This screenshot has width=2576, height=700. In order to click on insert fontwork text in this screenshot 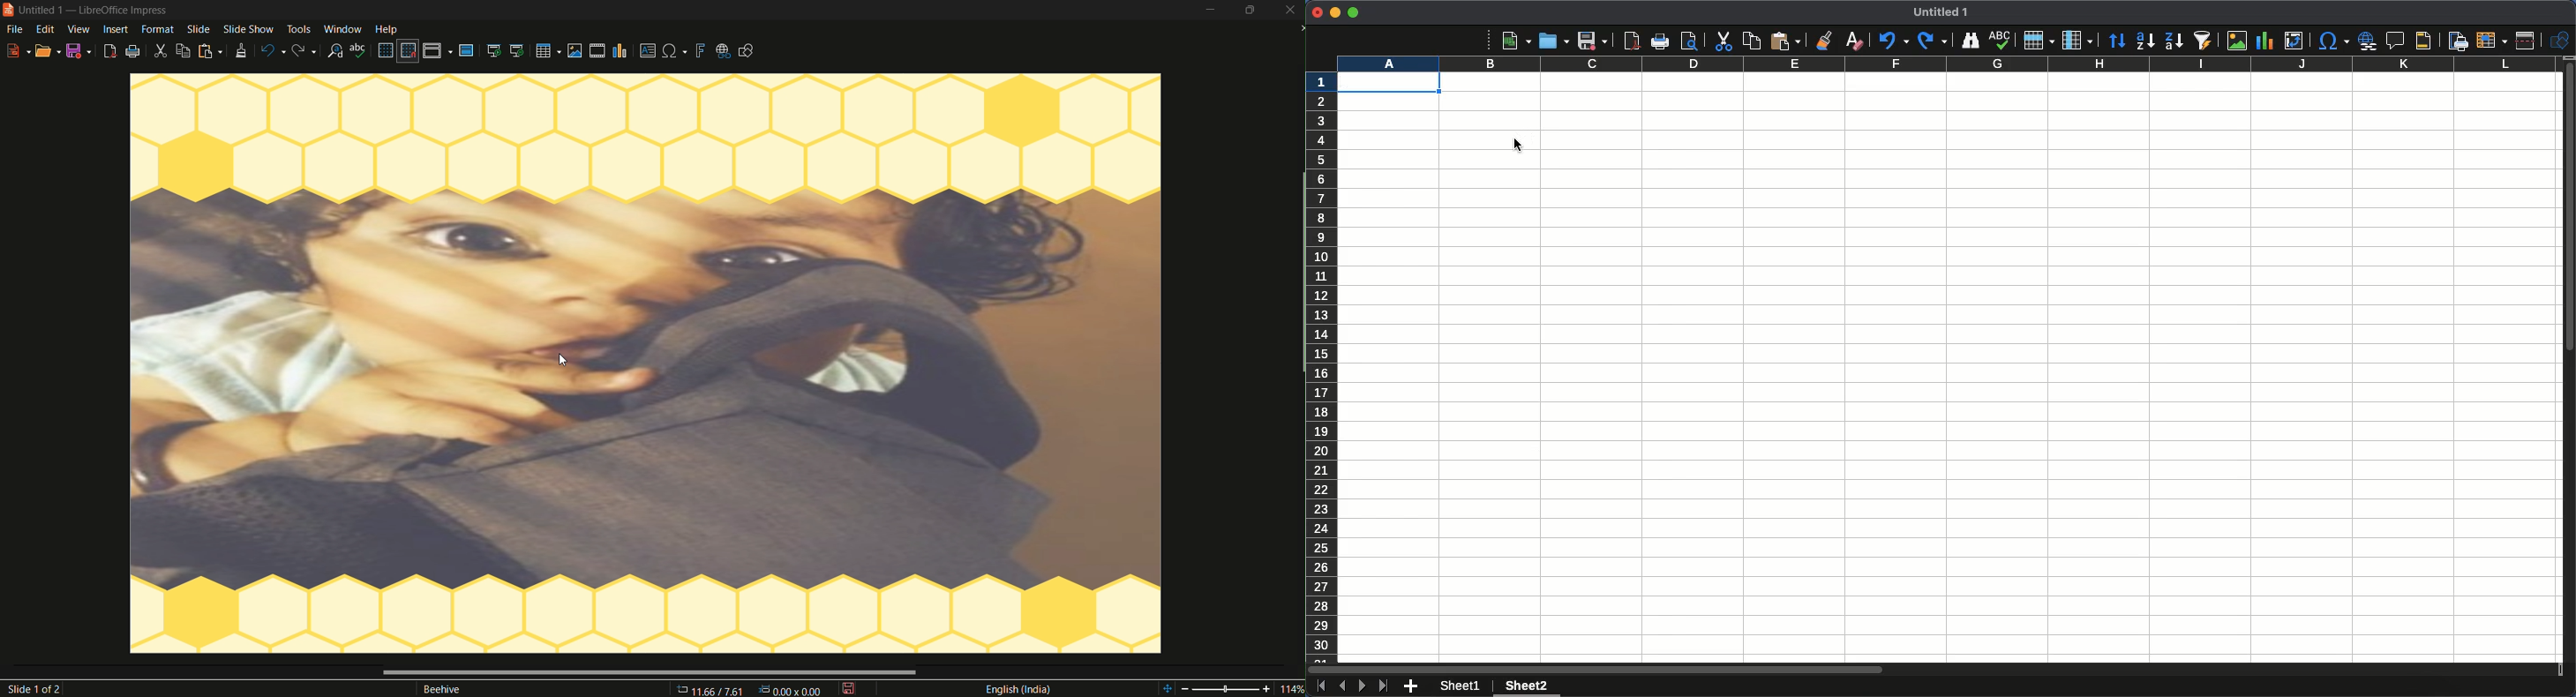, I will do `click(701, 51)`.